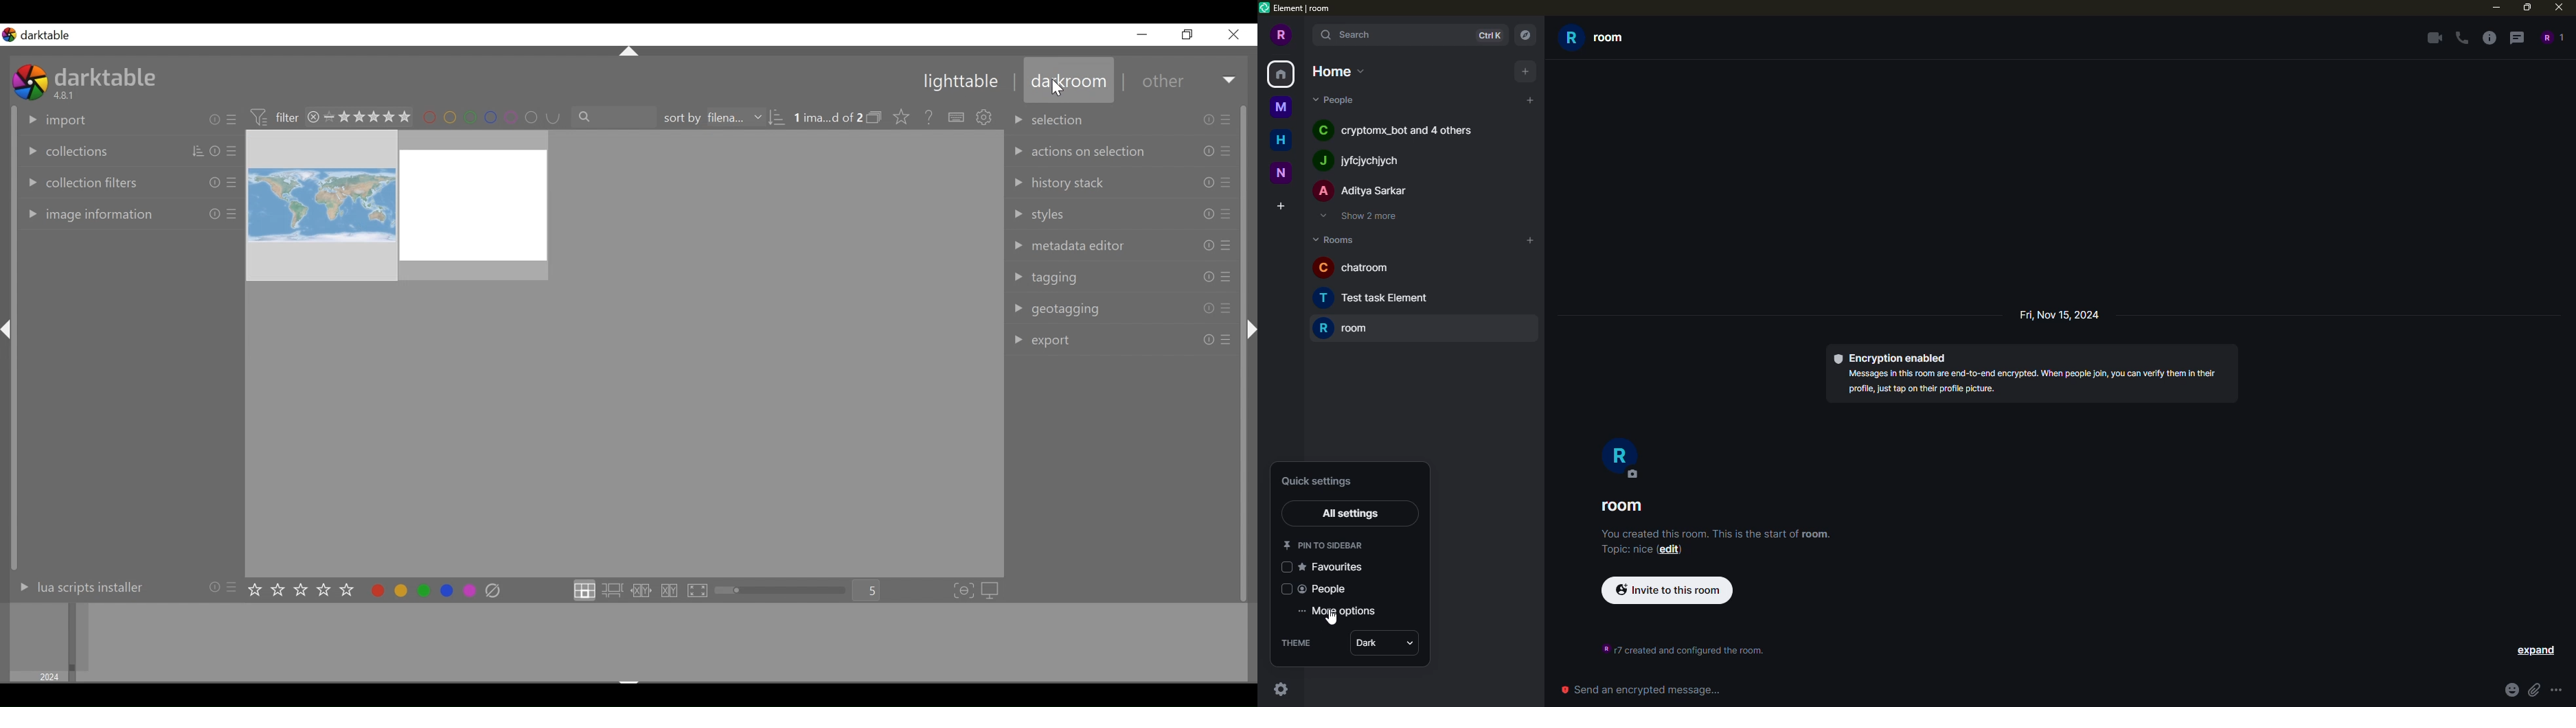  What do you see at coordinates (929, 116) in the screenshot?
I see `Help` at bounding box center [929, 116].